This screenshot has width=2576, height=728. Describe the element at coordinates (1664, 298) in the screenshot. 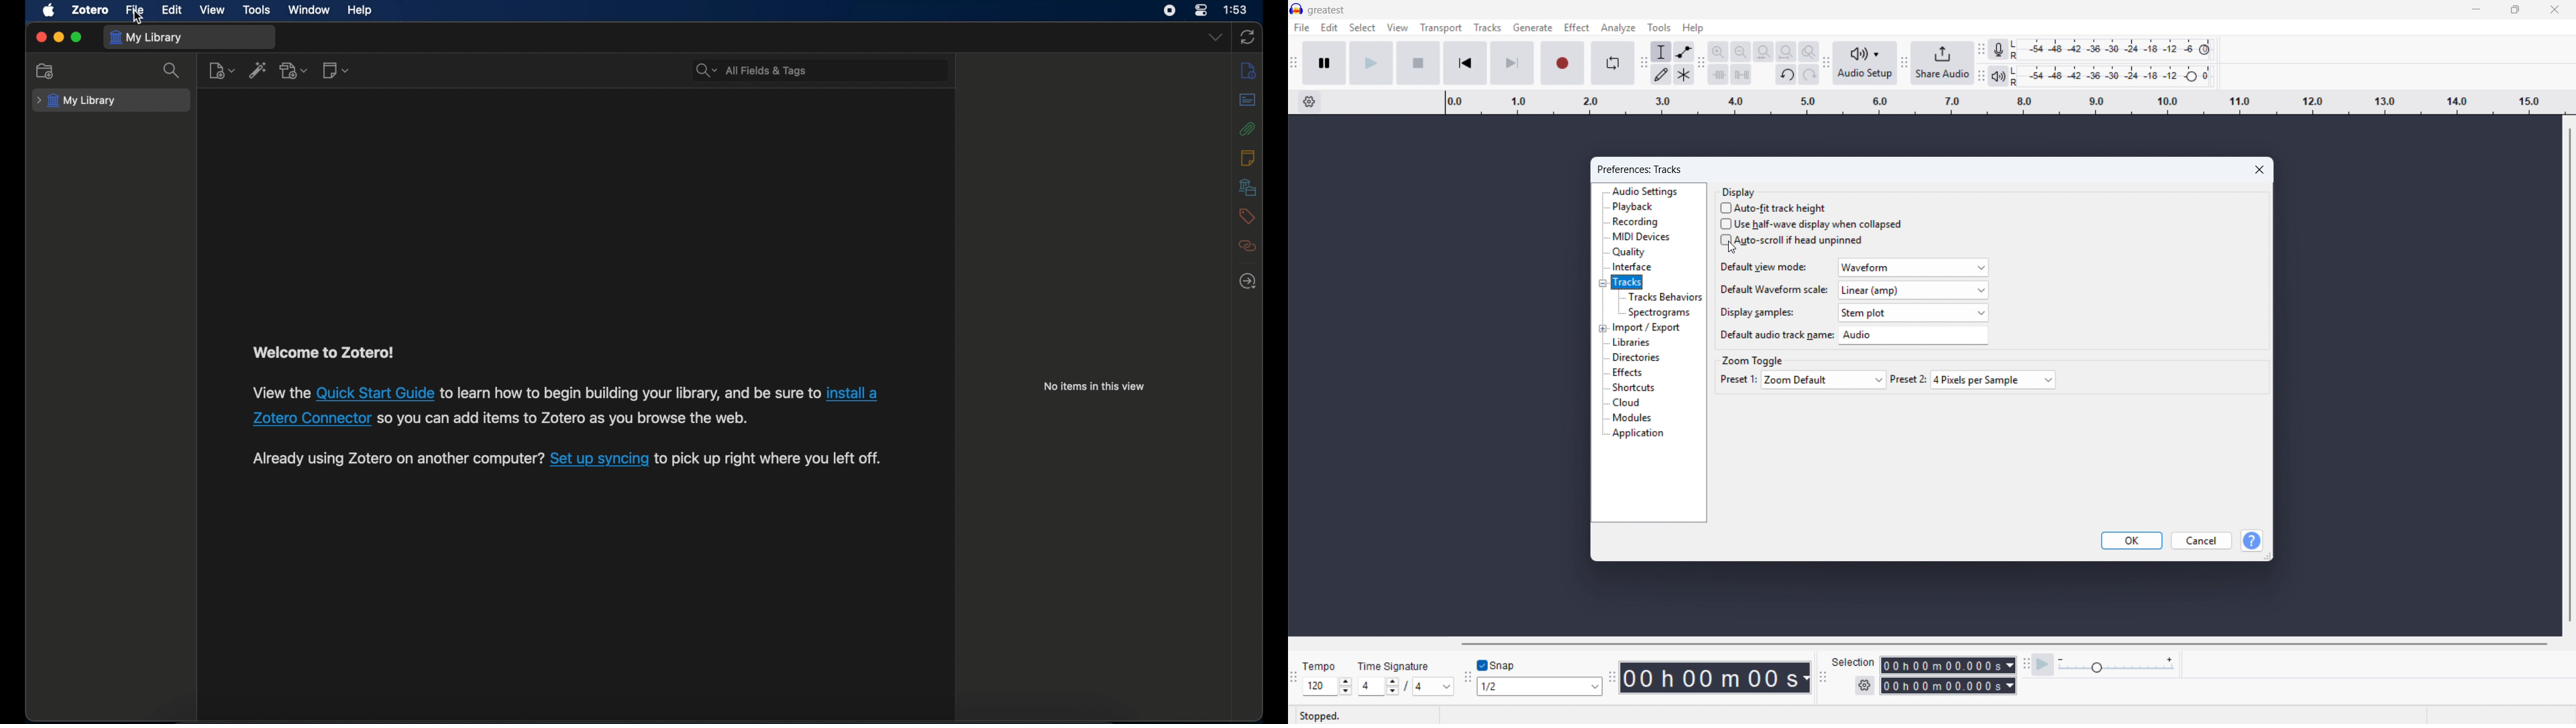

I see `Tracks behaviours ` at that location.